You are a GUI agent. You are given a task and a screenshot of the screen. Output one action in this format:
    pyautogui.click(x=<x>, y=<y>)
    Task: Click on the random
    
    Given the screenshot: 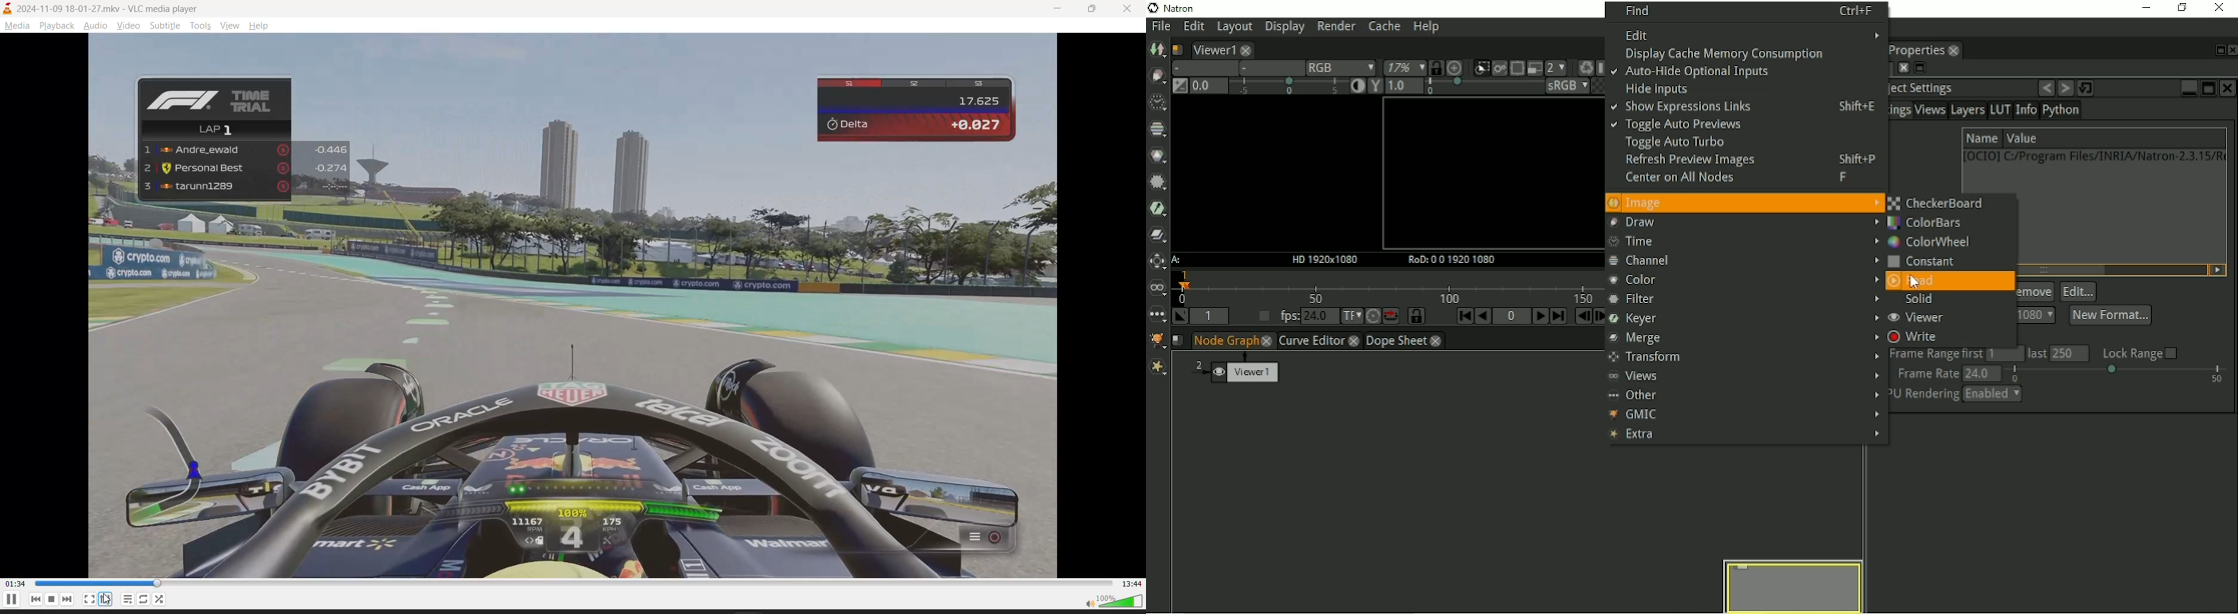 What is the action you would take?
    pyautogui.click(x=161, y=599)
    